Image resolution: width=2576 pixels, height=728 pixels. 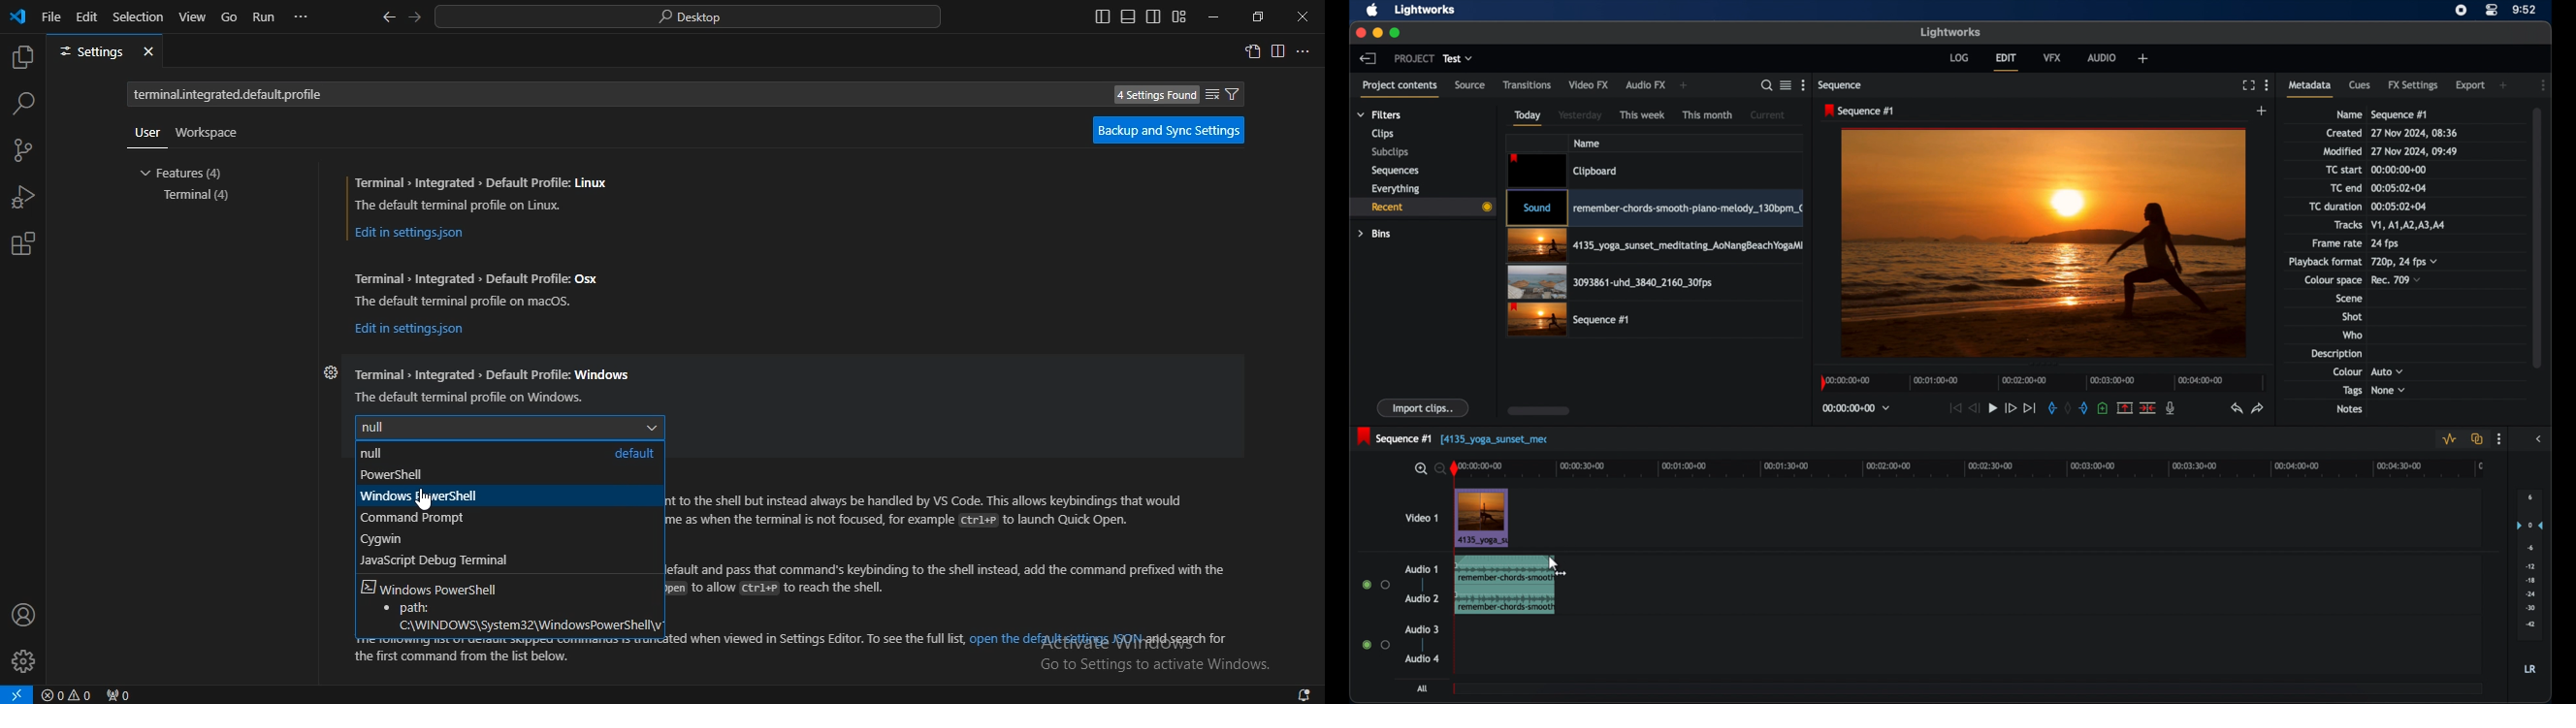 I want to click on ..., so click(x=303, y=20).